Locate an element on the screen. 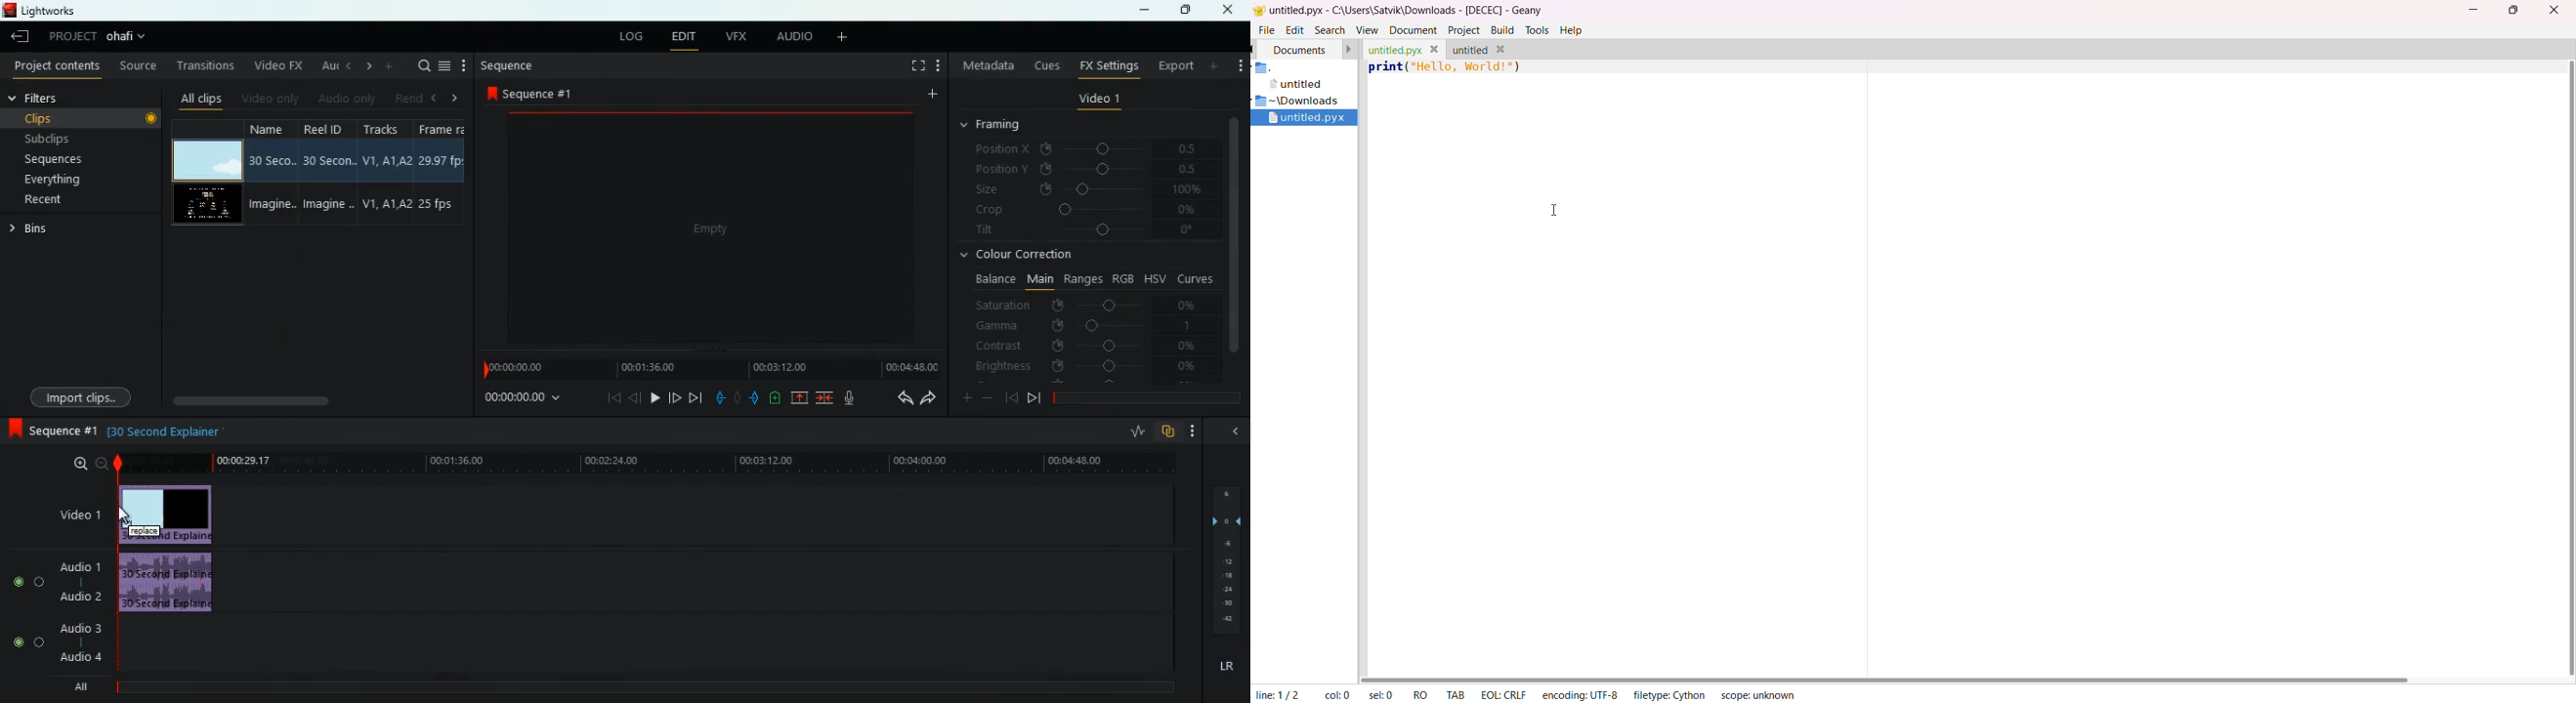 This screenshot has height=728, width=2576. audio is located at coordinates (168, 514).